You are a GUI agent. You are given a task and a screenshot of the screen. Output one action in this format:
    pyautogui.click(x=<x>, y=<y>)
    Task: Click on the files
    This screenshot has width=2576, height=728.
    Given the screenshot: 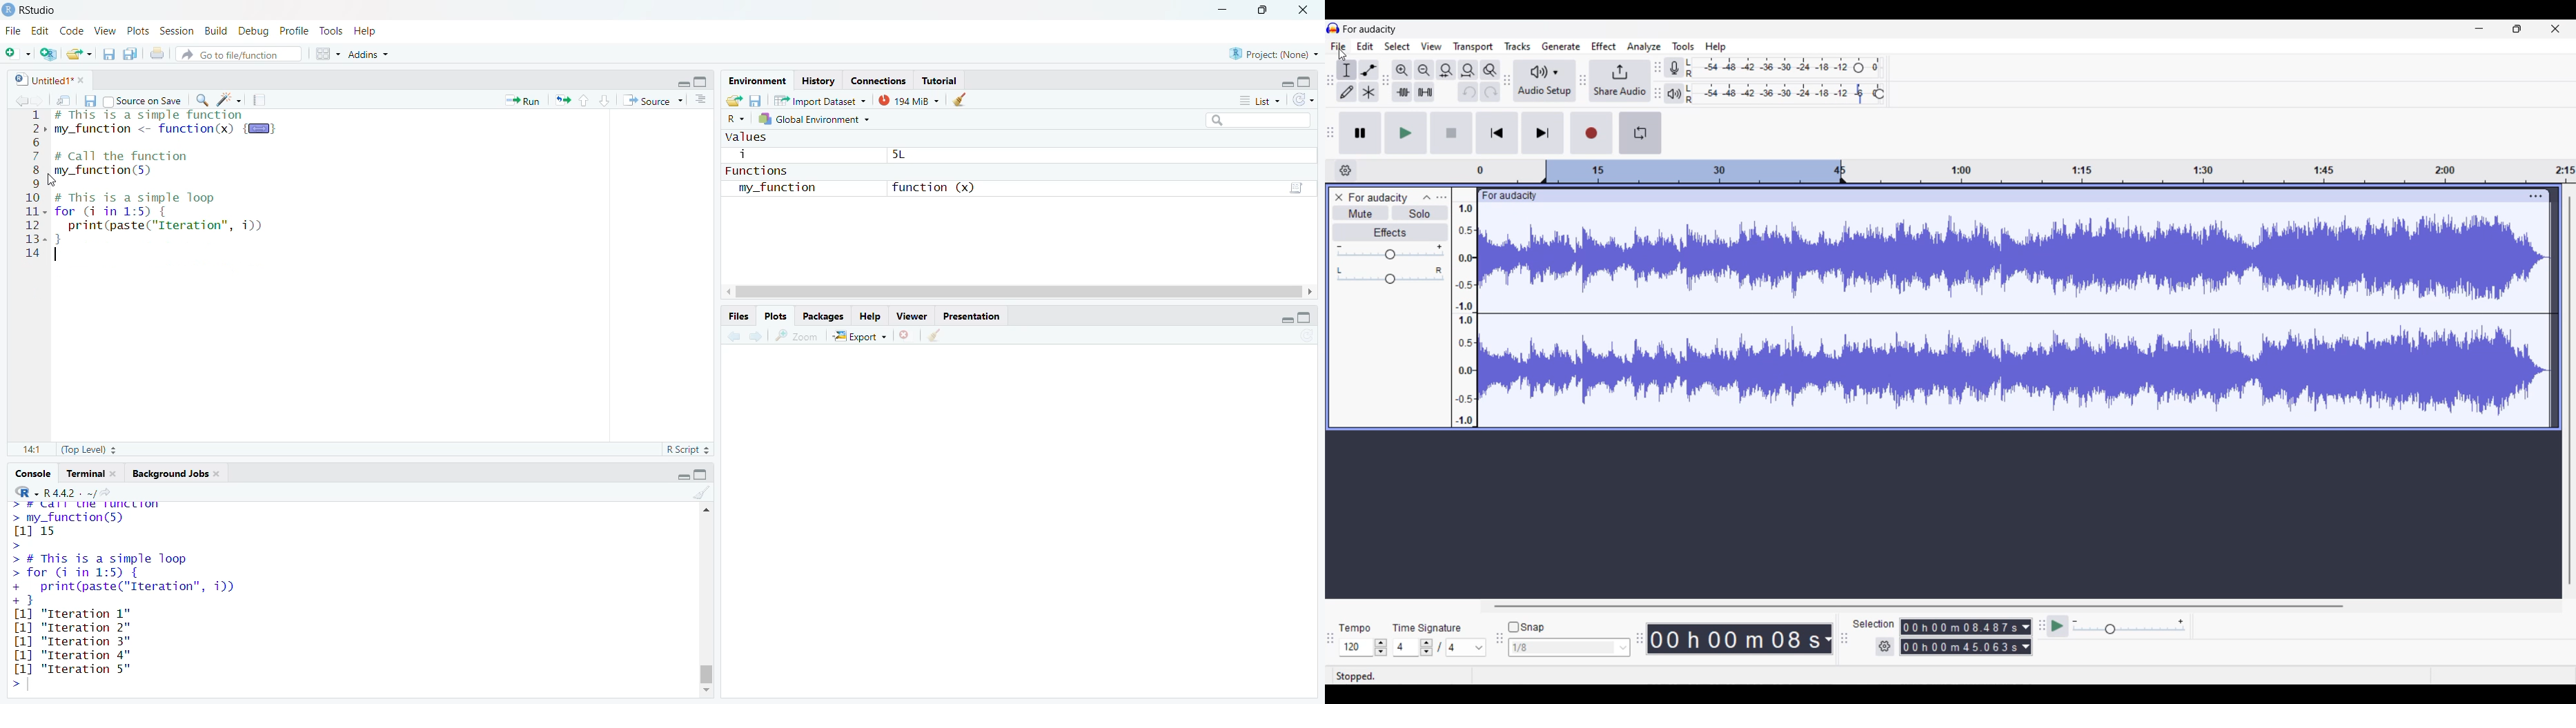 What is the action you would take?
    pyautogui.click(x=737, y=317)
    